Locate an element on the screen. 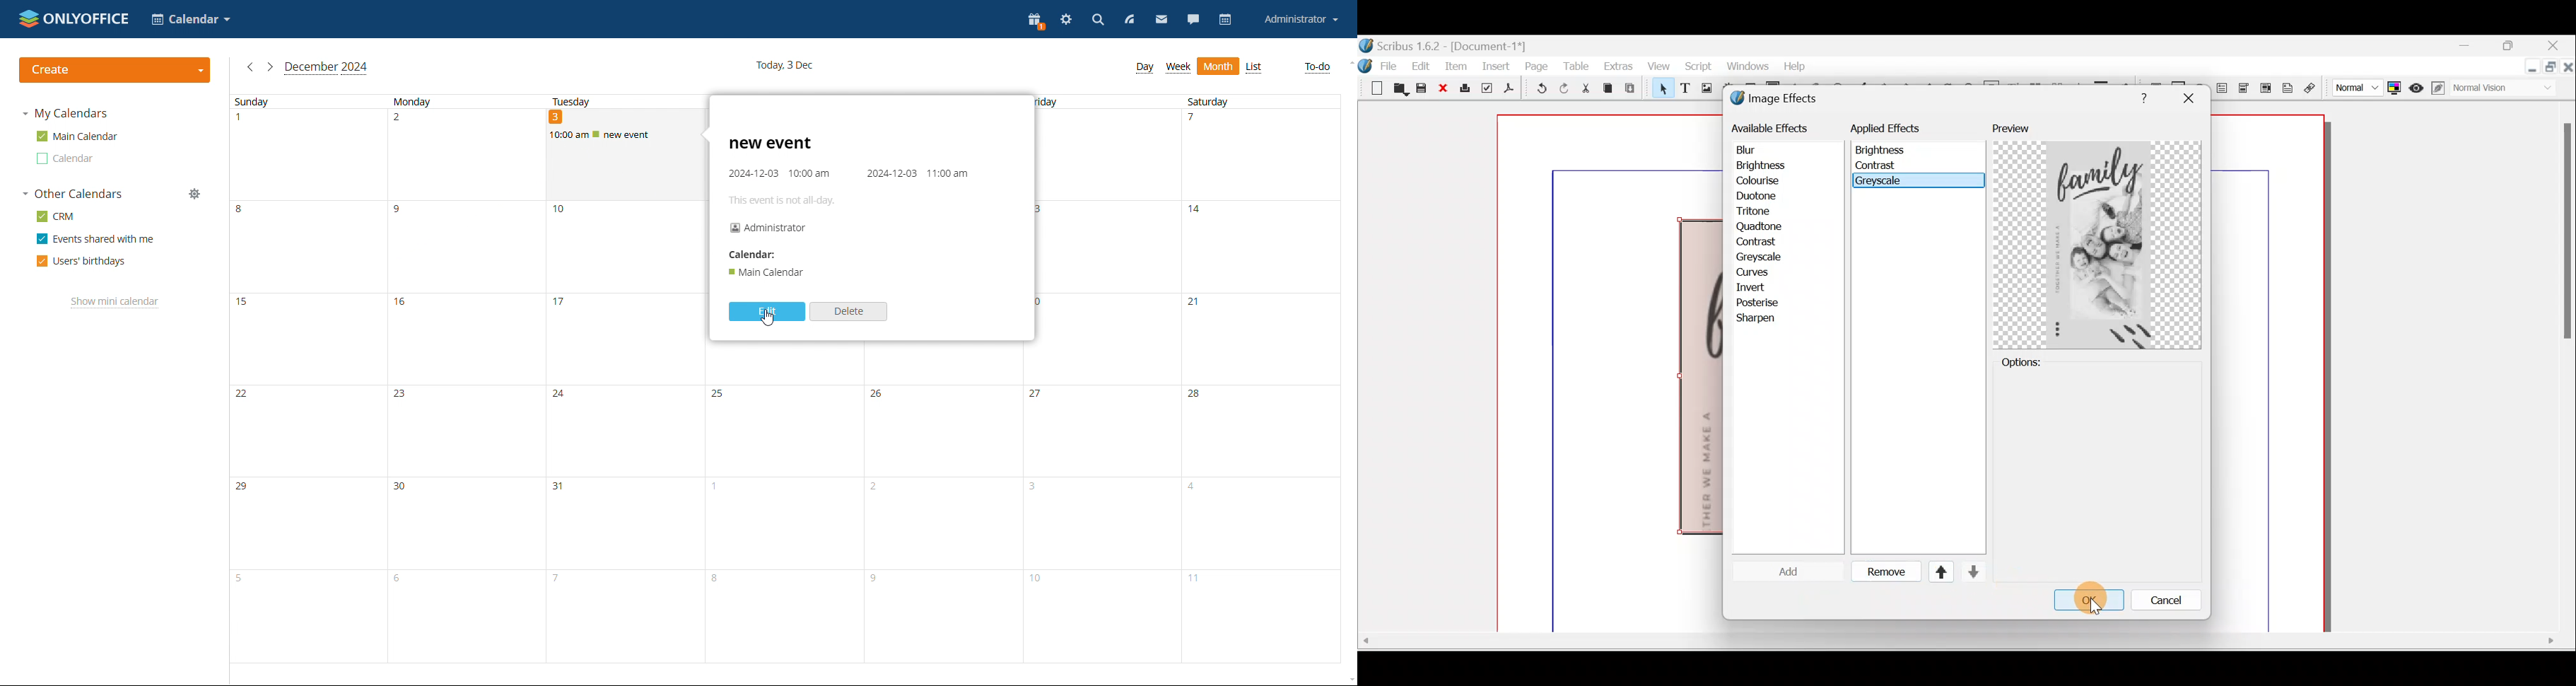  PDF text field is located at coordinates (2224, 92).